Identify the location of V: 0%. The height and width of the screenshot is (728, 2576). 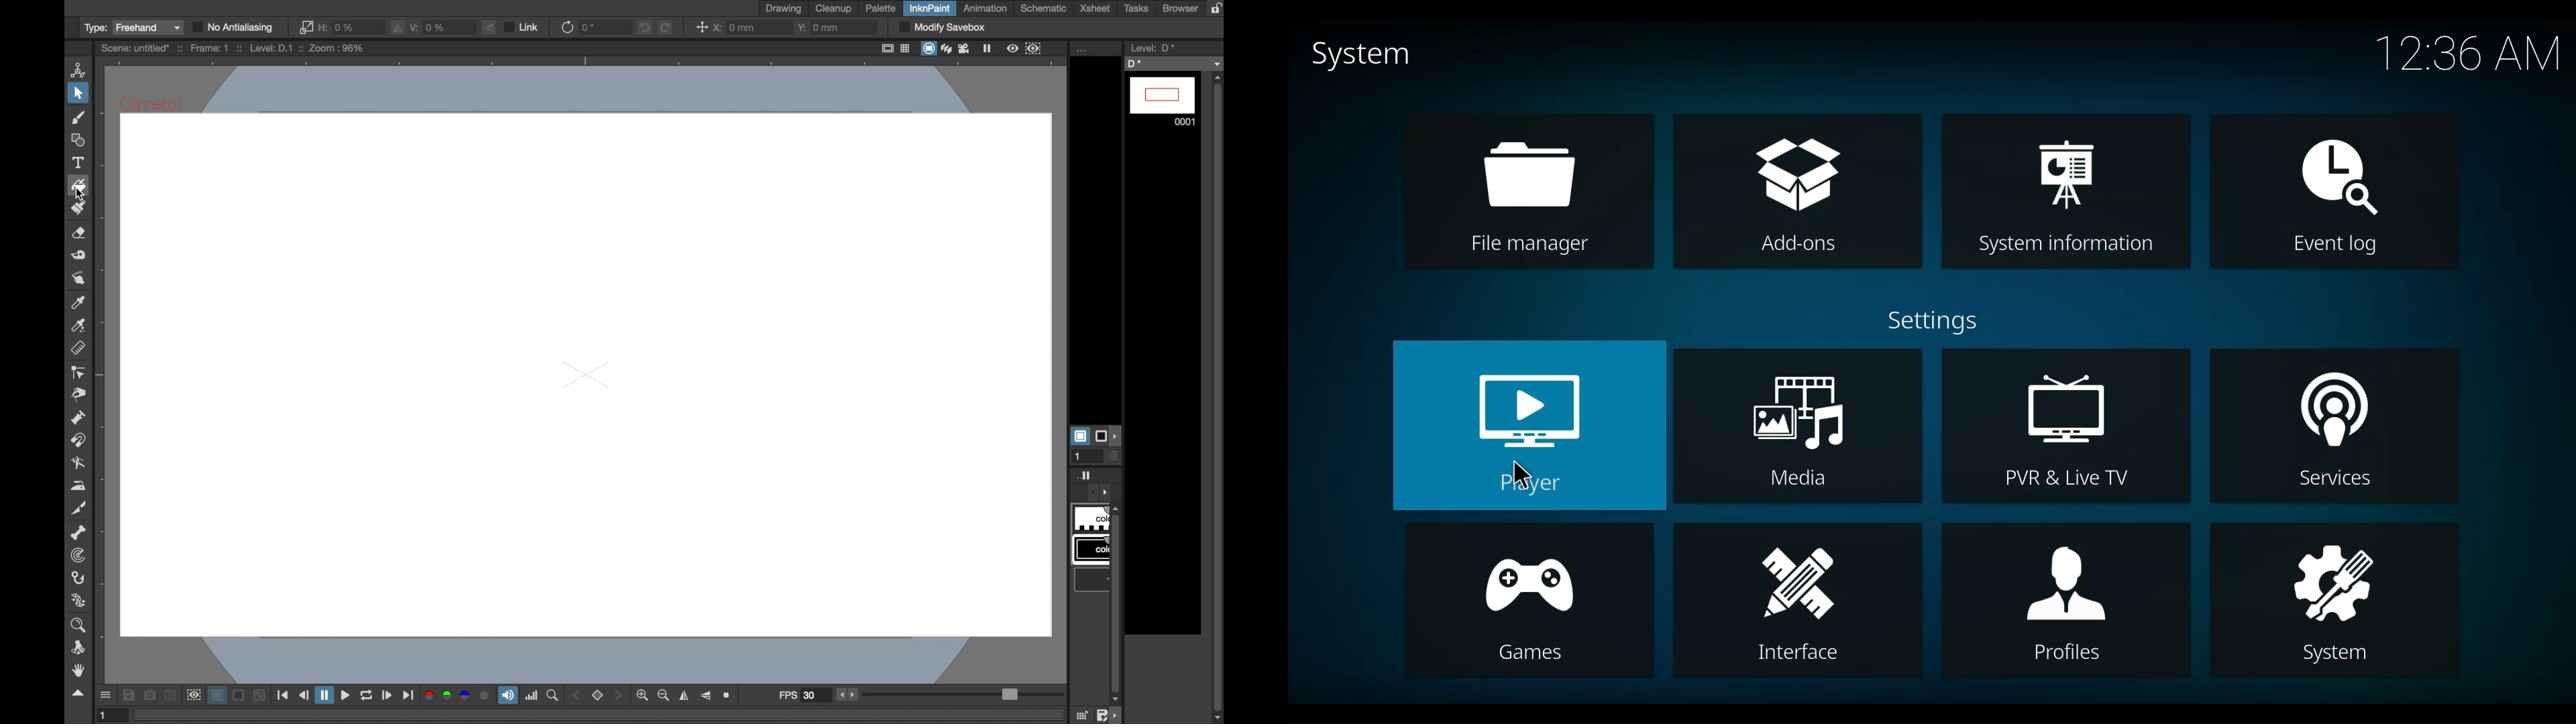
(429, 27).